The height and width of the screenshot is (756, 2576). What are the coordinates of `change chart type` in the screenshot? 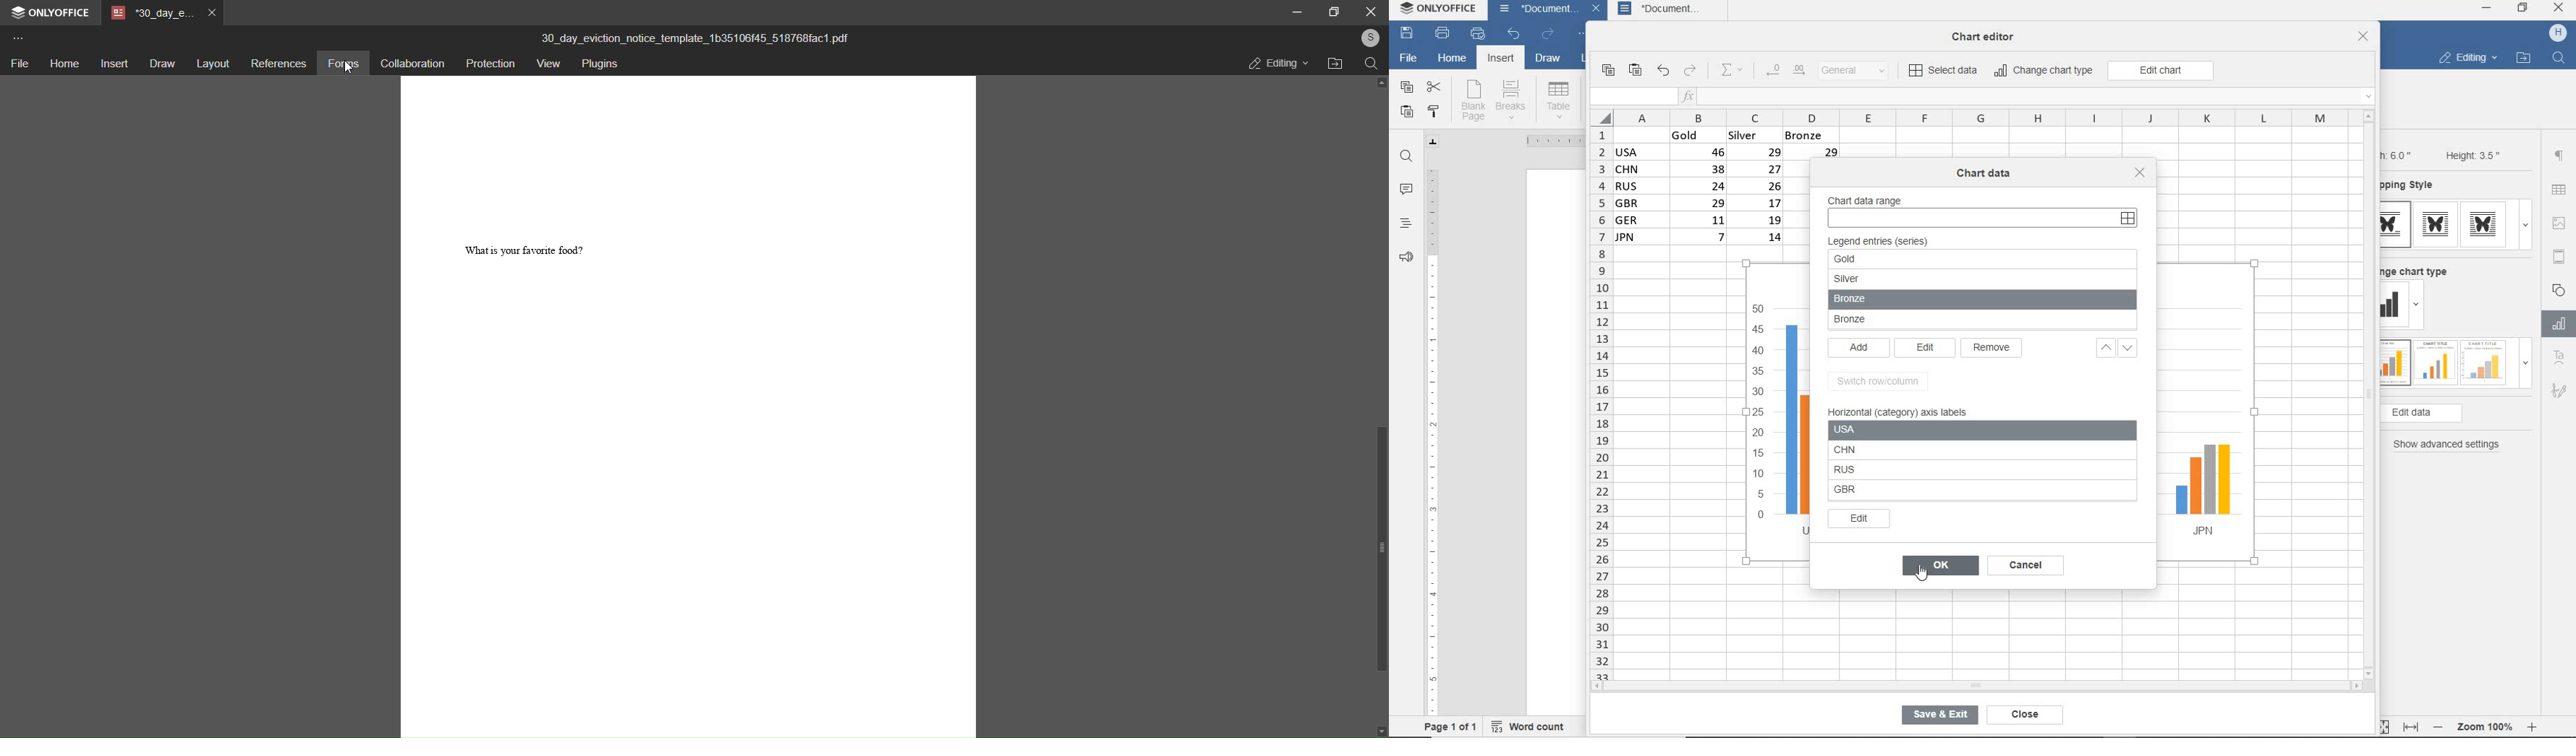 It's located at (2045, 71).